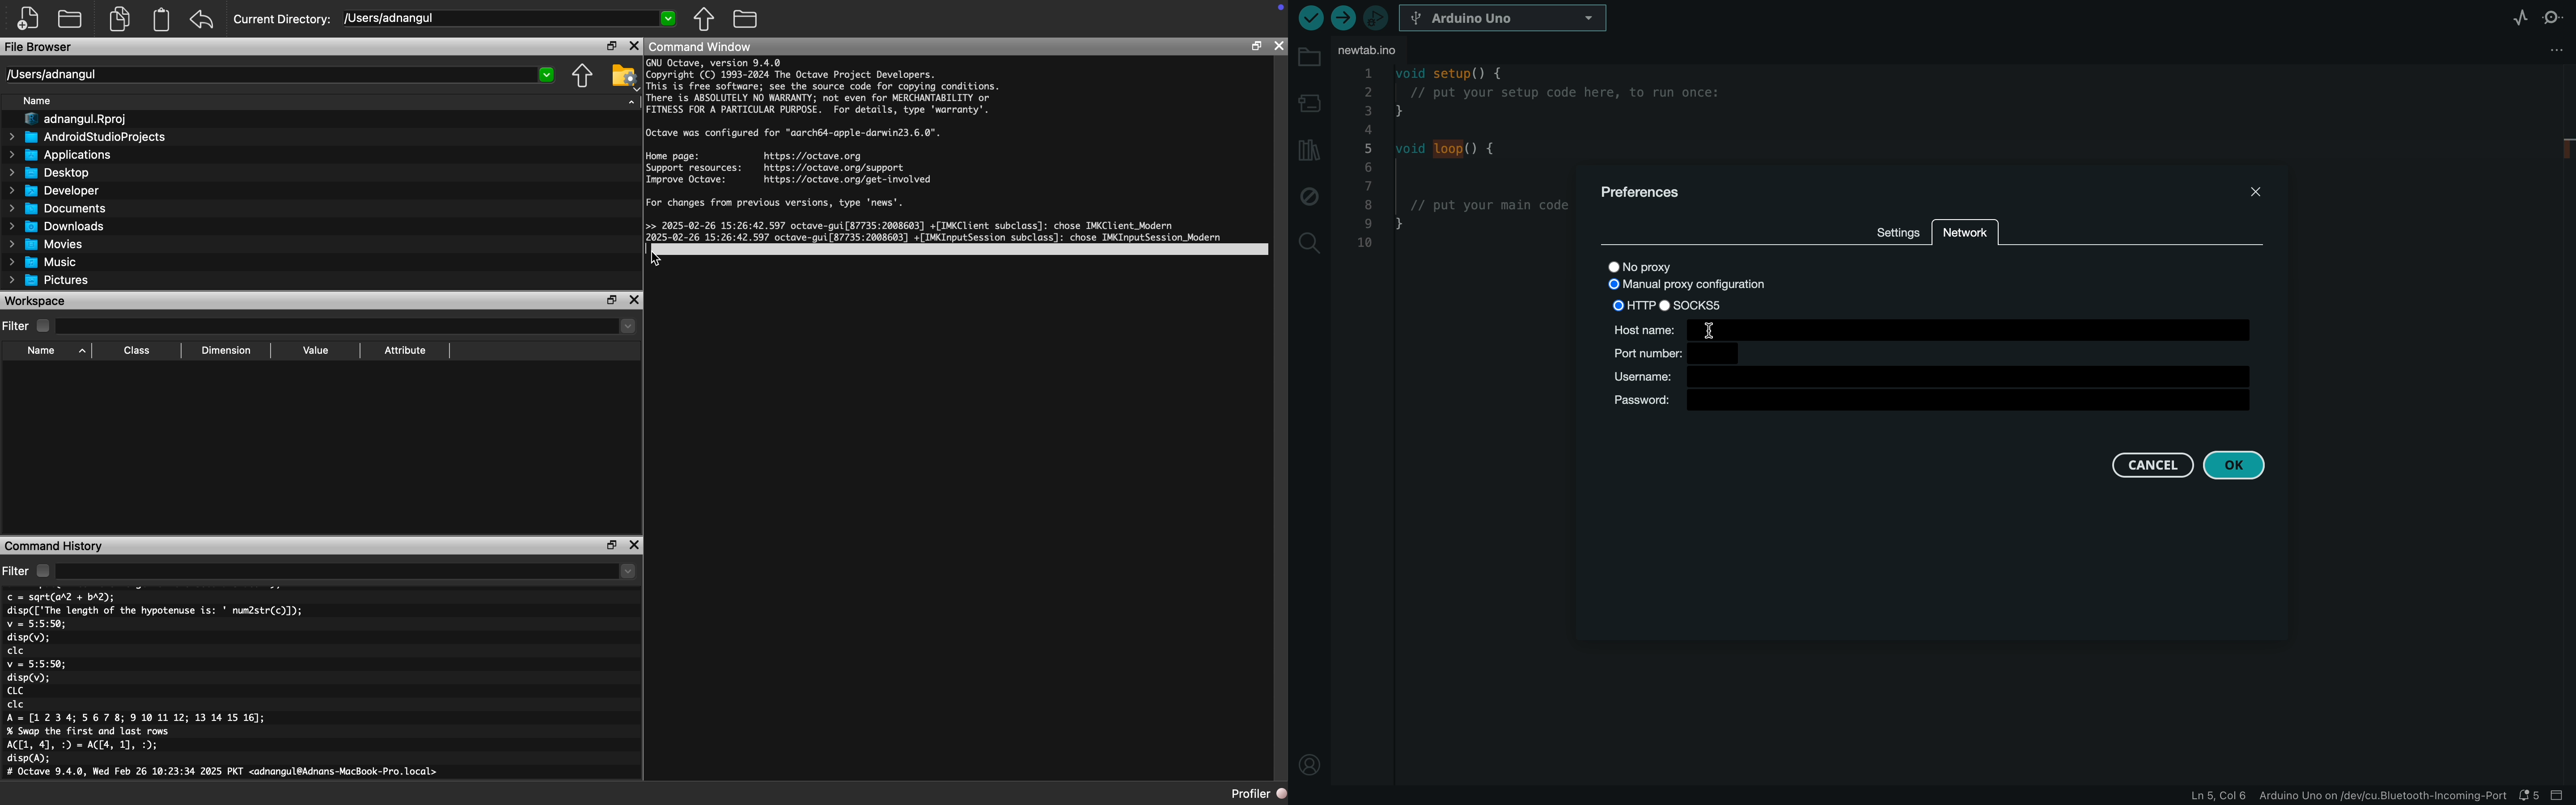 This screenshot has width=2576, height=812. I want to click on Dimension, so click(226, 351).